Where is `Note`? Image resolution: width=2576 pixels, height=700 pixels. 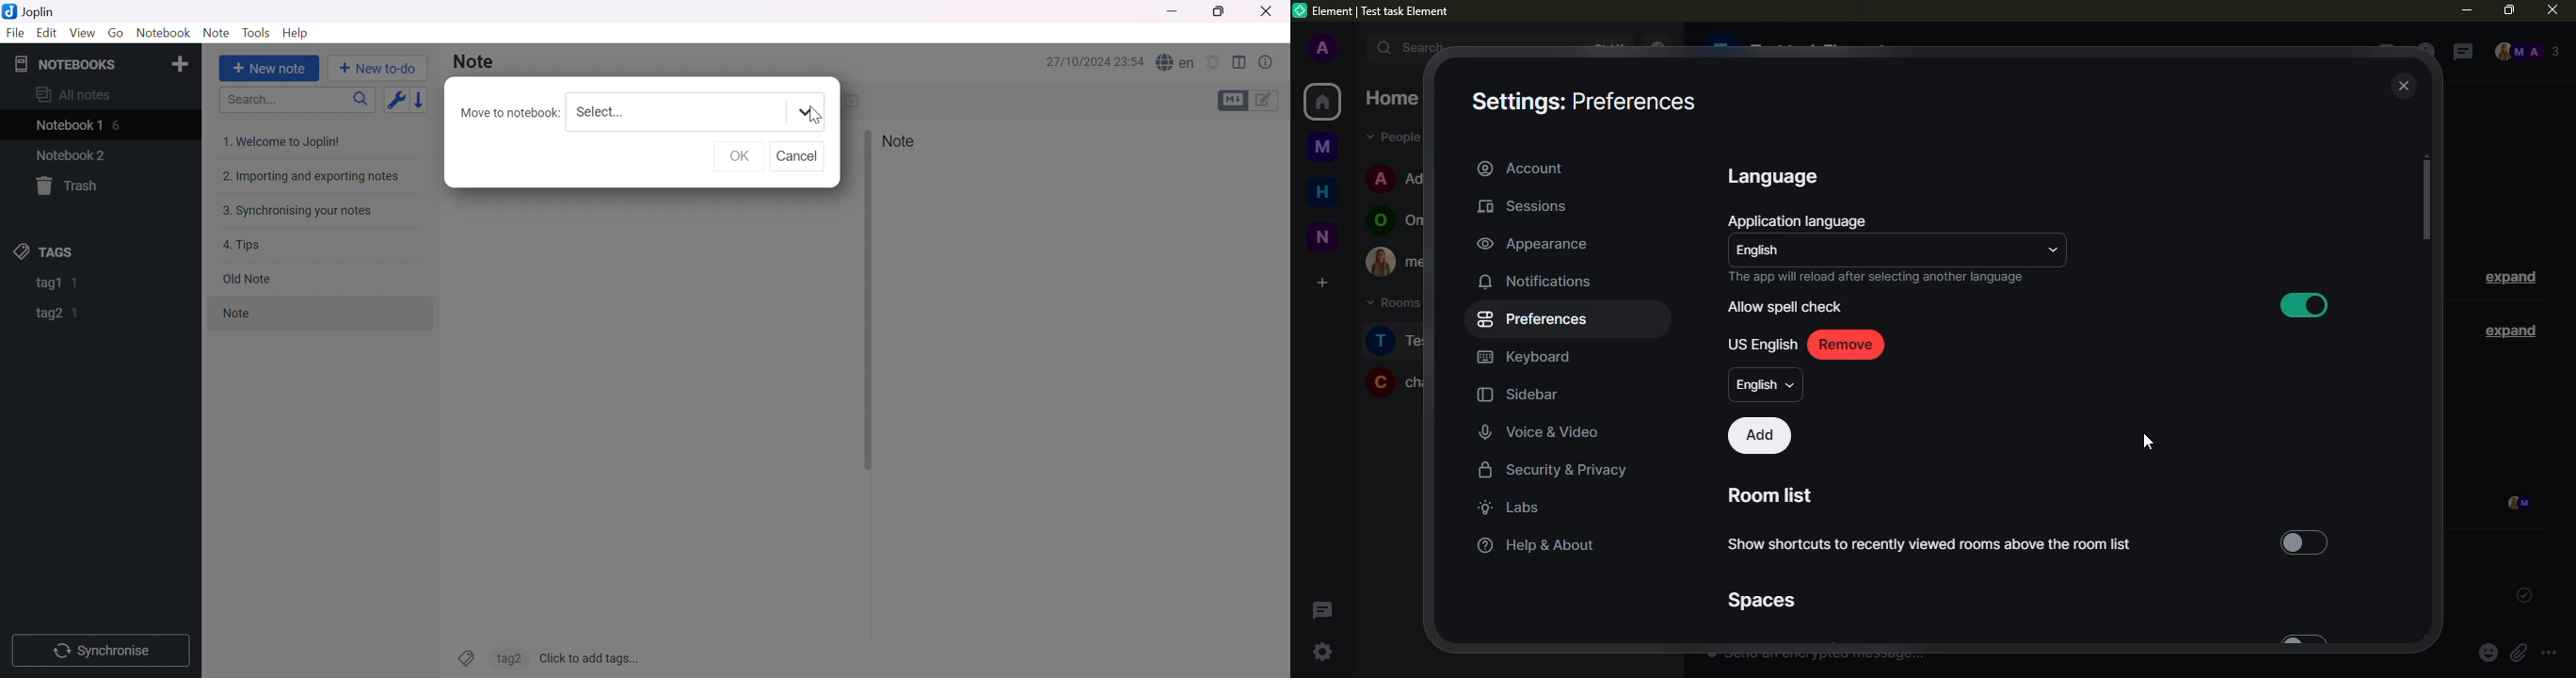 Note is located at coordinates (475, 63).